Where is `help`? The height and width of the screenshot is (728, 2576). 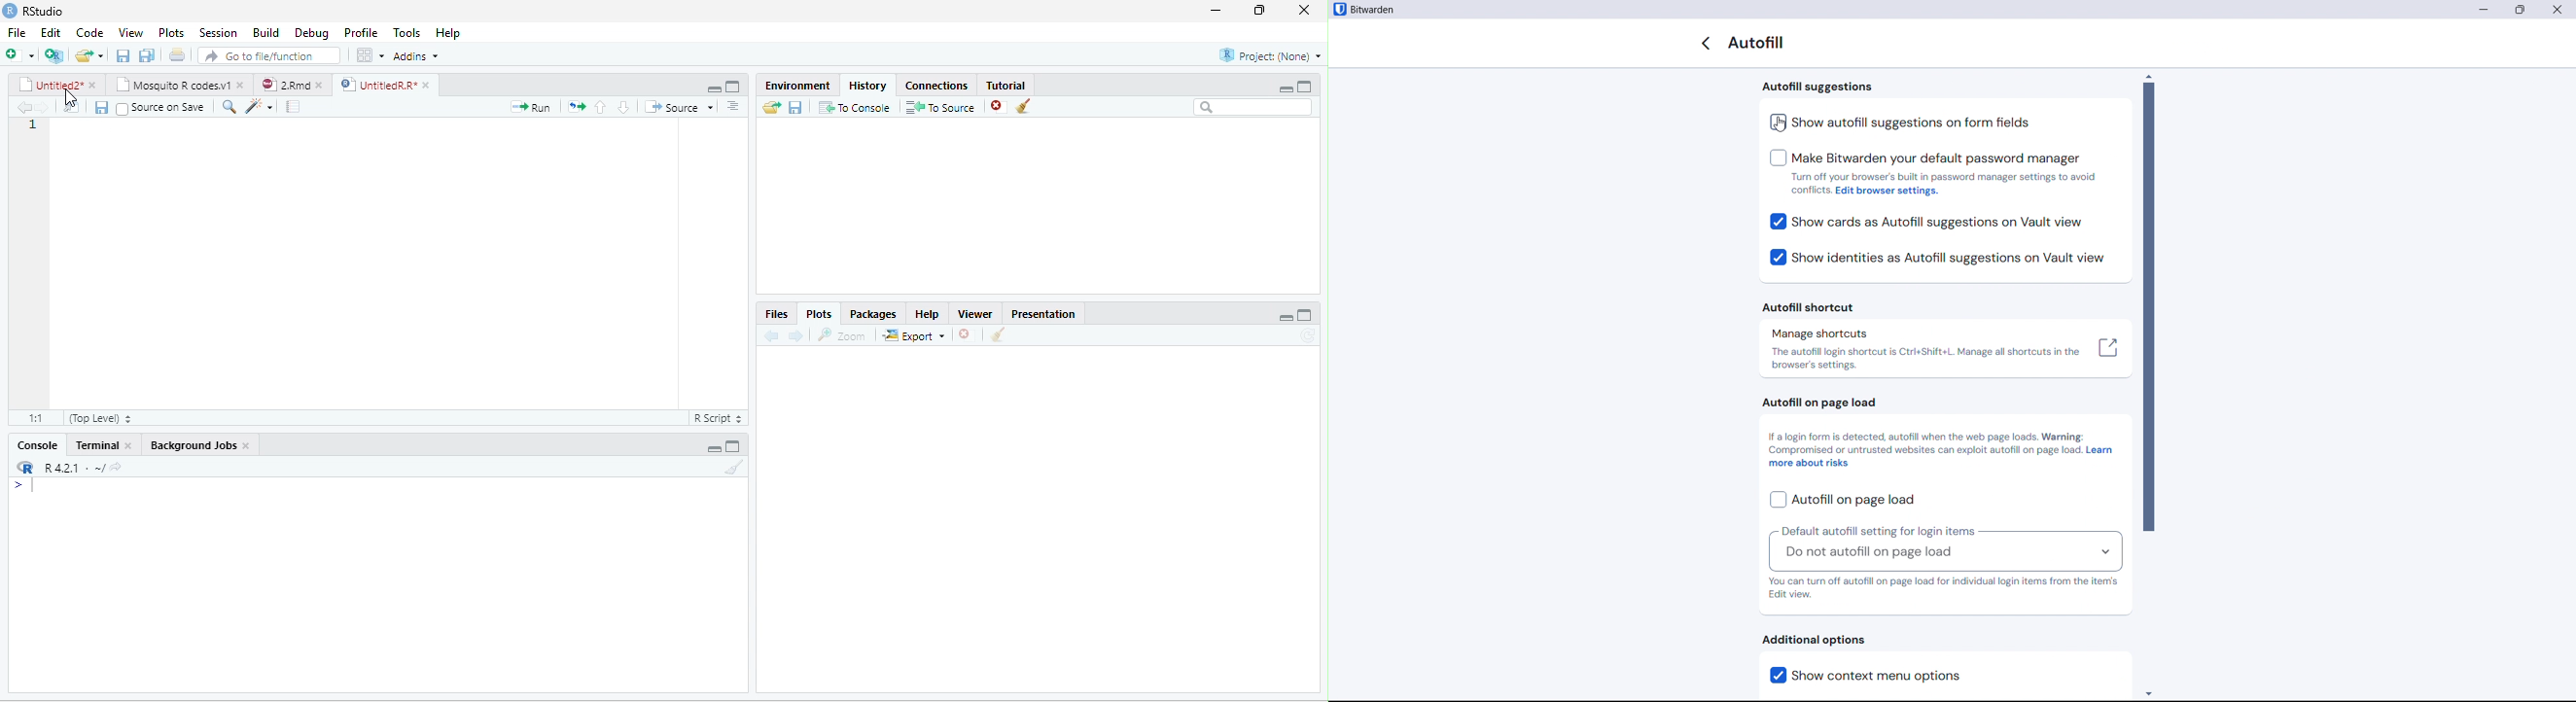 help is located at coordinates (455, 33).